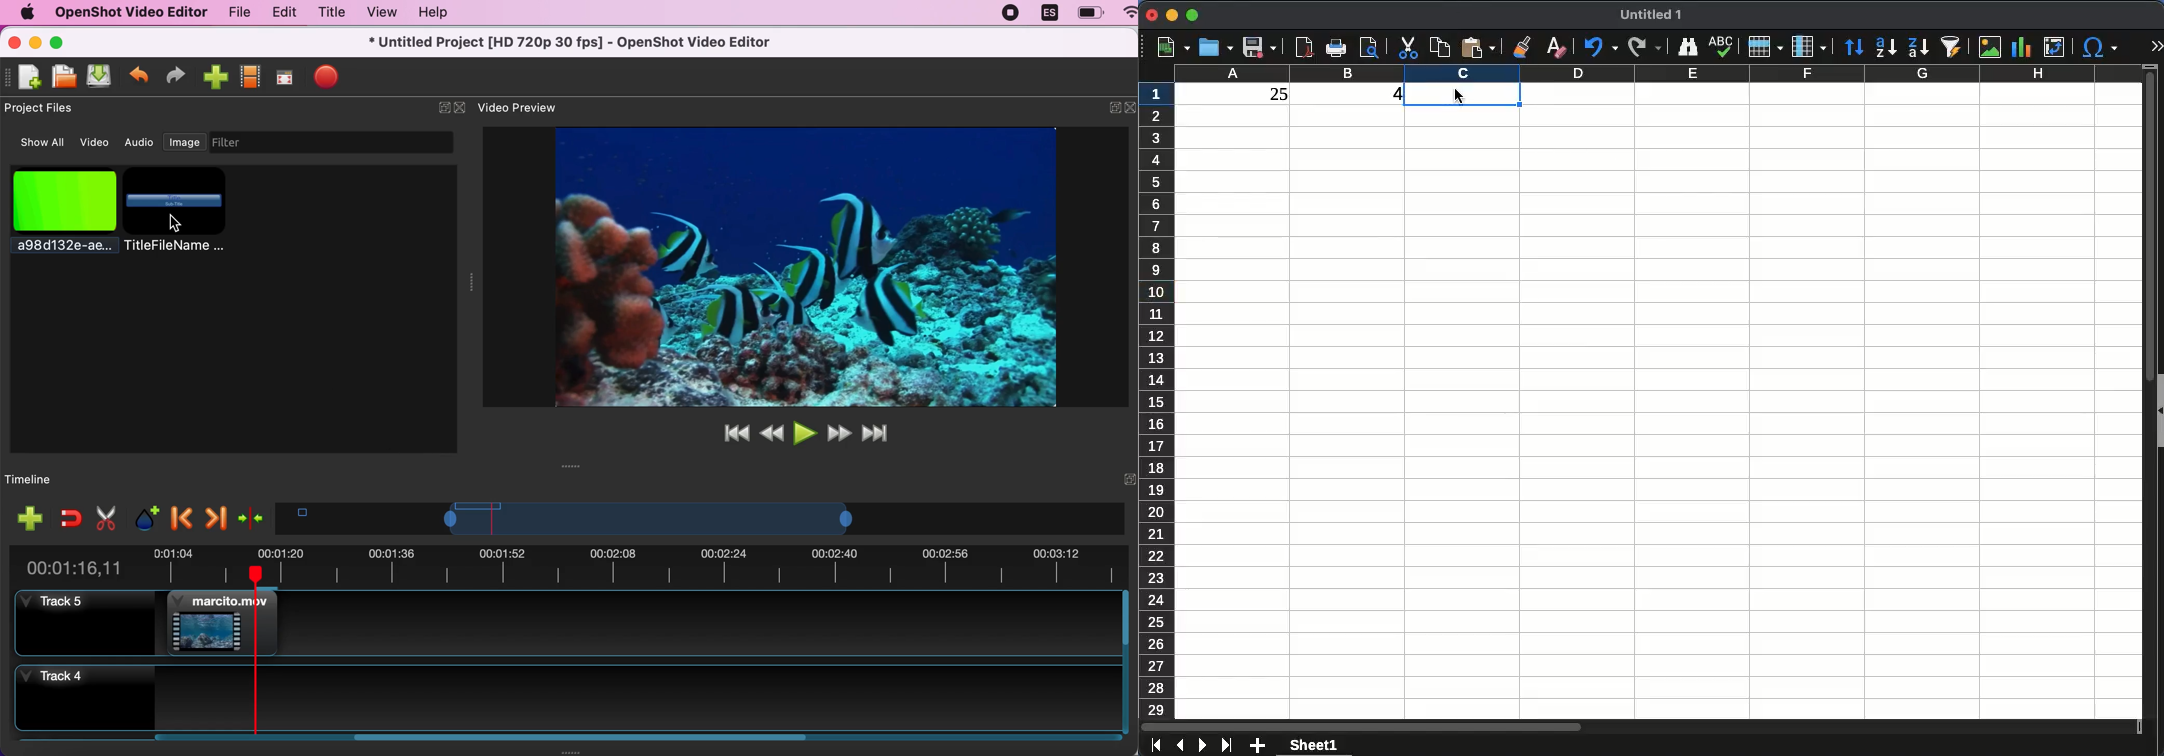 This screenshot has height=756, width=2184. Describe the element at coordinates (2157, 45) in the screenshot. I see `expand` at that location.